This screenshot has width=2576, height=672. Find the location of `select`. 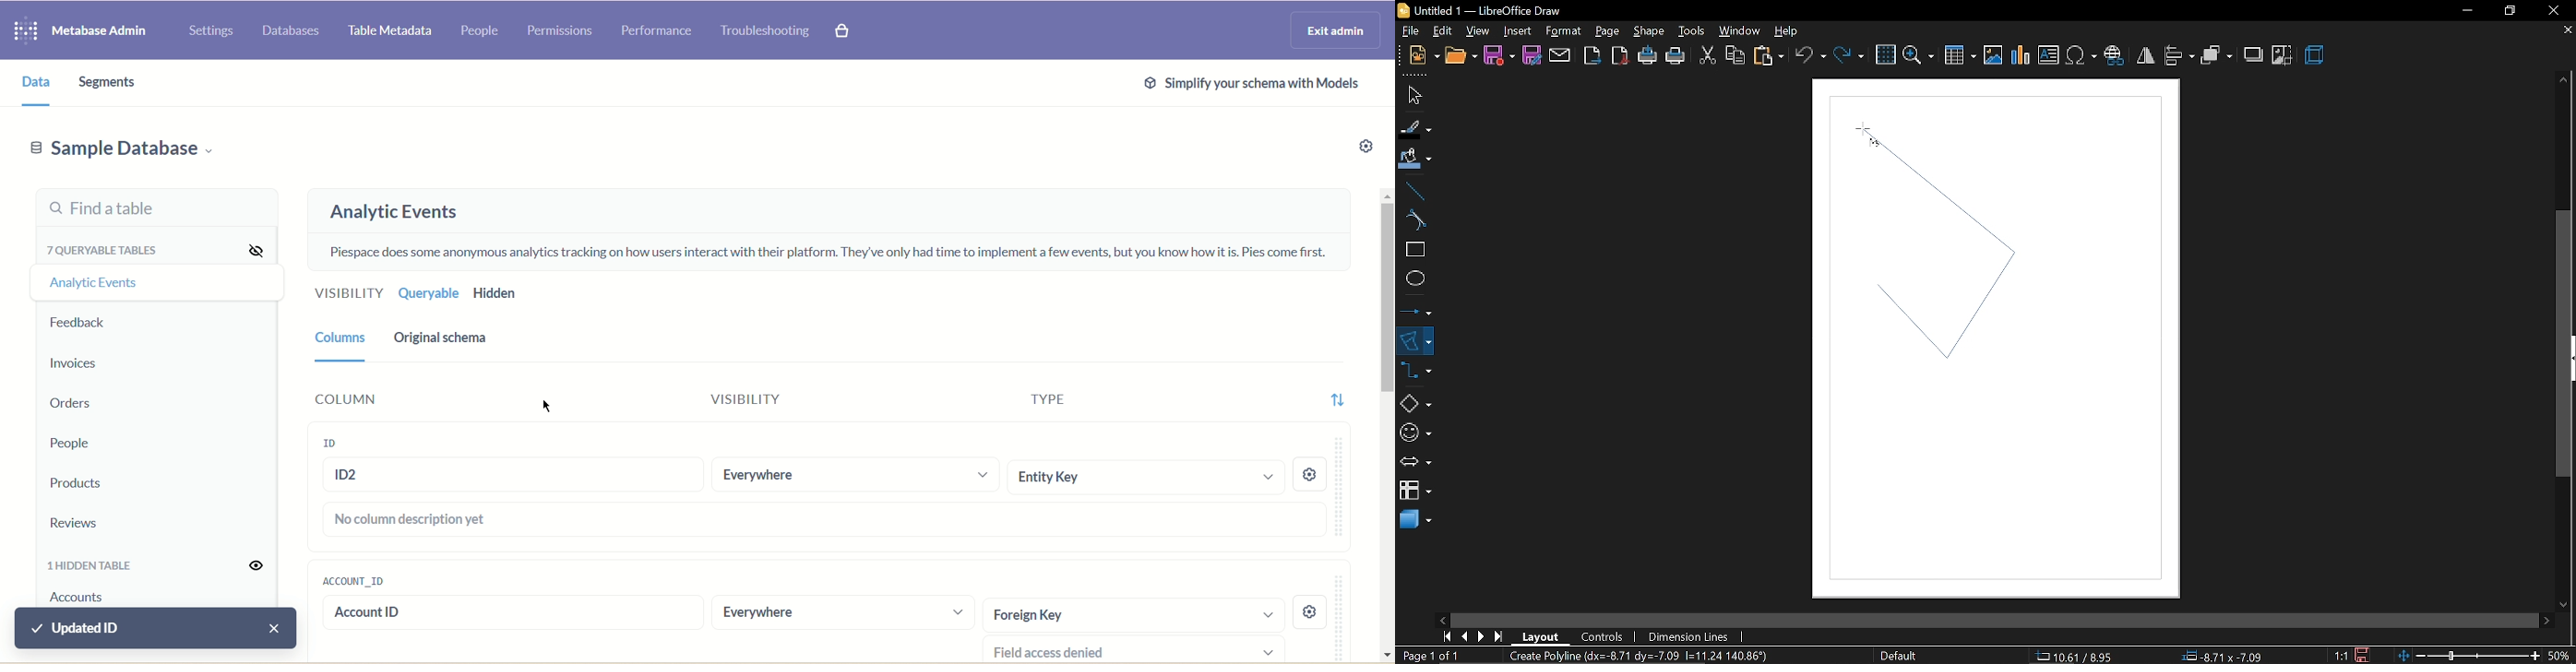

select is located at coordinates (1412, 95).